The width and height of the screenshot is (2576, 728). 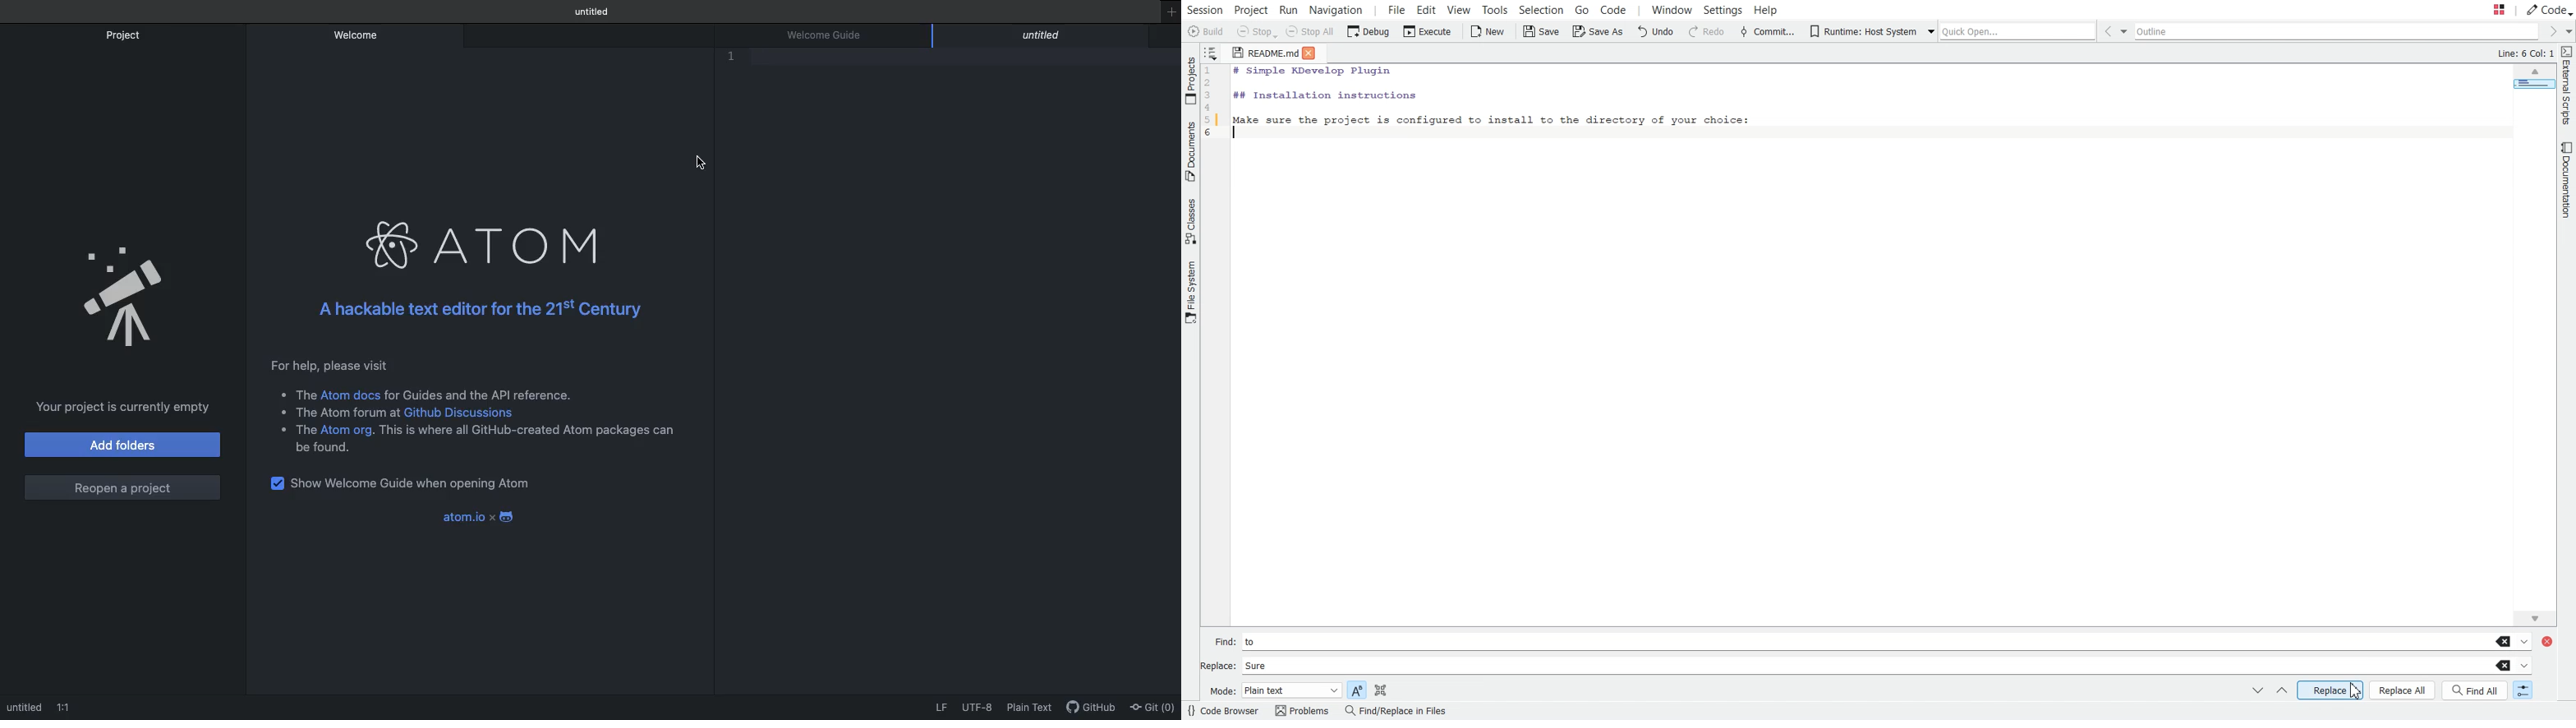 What do you see at coordinates (124, 35) in the screenshot?
I see `Project` at bounding box center [124, 35].